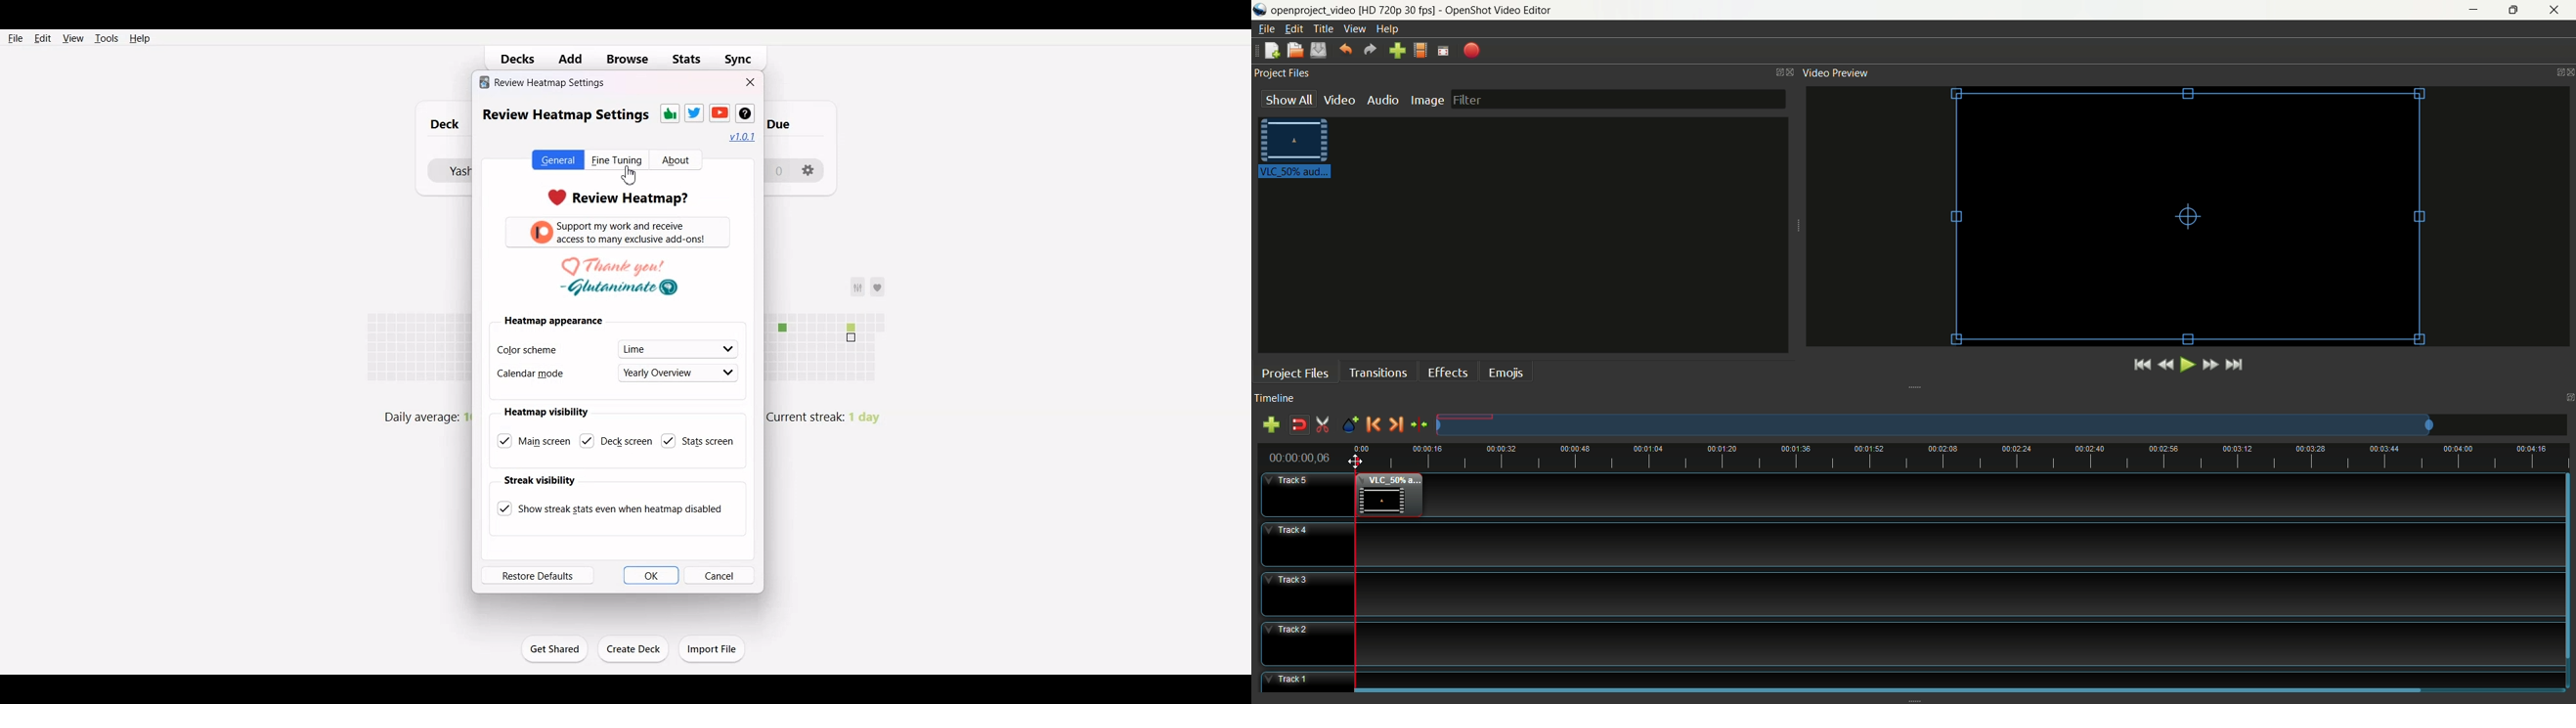 Image resolution: width=2576 pixels, height=728 pixels. Describe the element at coordinates (634, 649) in the screenshot. I see `Create Deck` at that location.